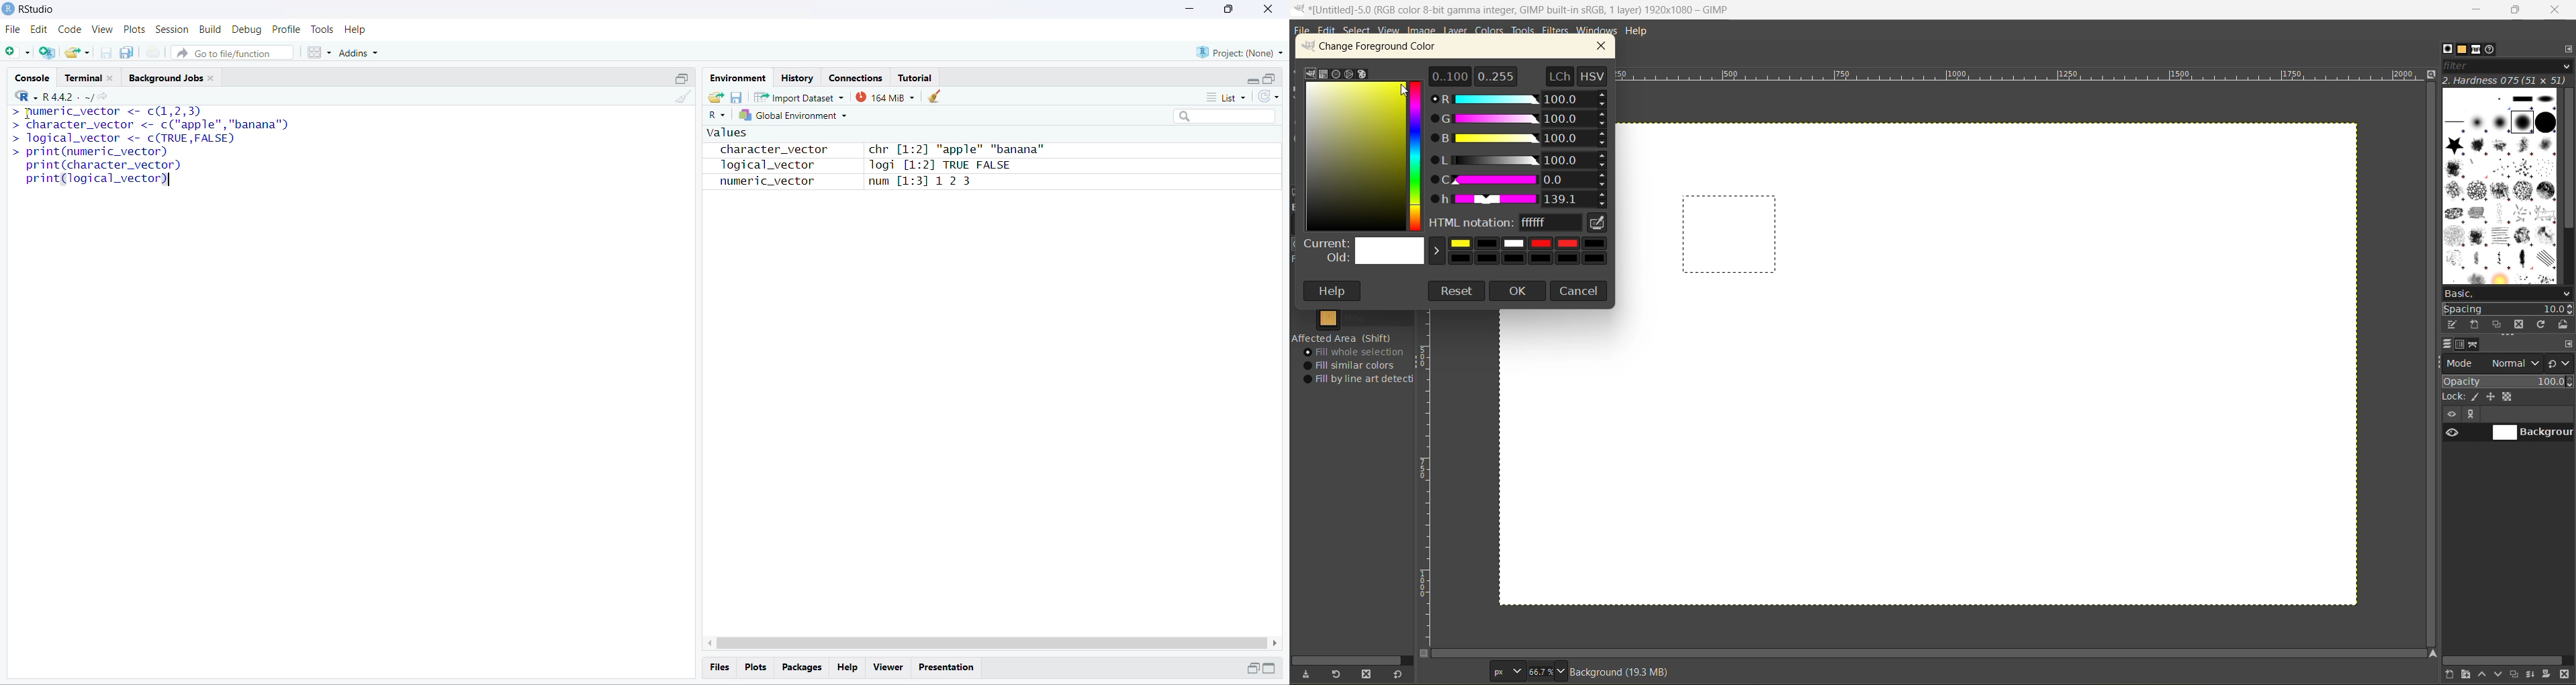 This screenshot has width=2576, height=700. Describe the element at coordinates (175, 77) in the screenshot. I see `Background Jobs` at that location.